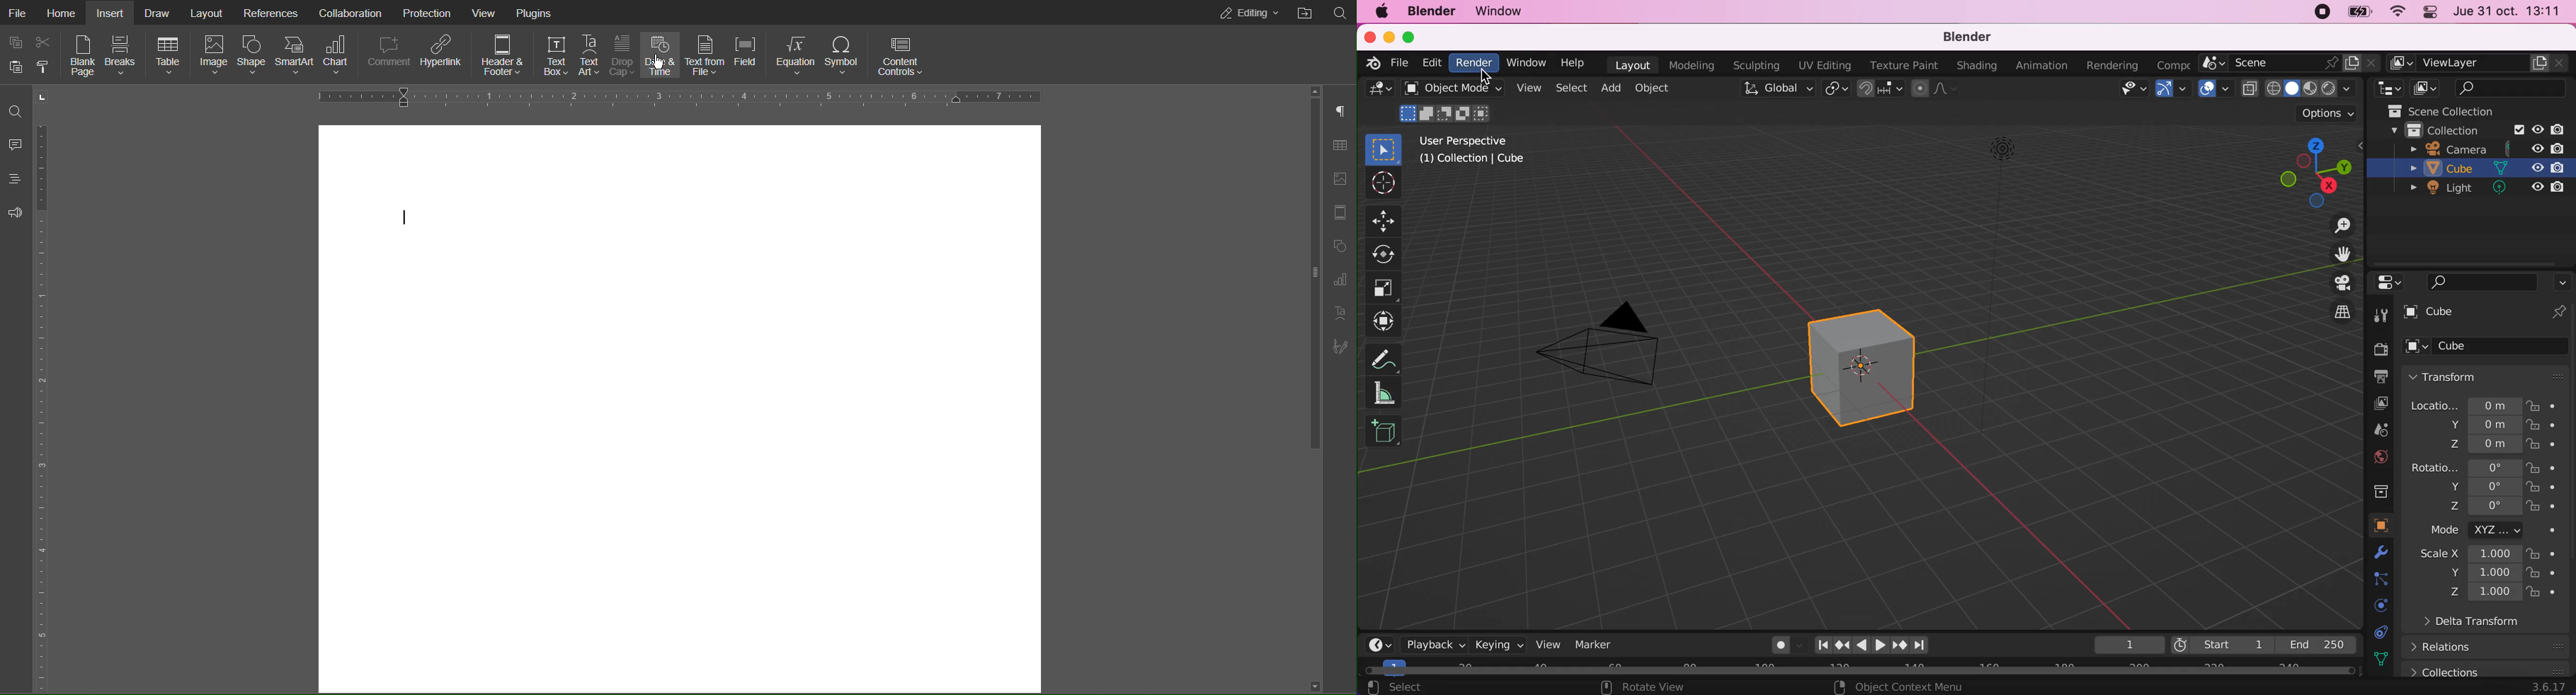  Describe the element at coordinates (294, 55) in the screenshot. I see `SmartArt` at that location.